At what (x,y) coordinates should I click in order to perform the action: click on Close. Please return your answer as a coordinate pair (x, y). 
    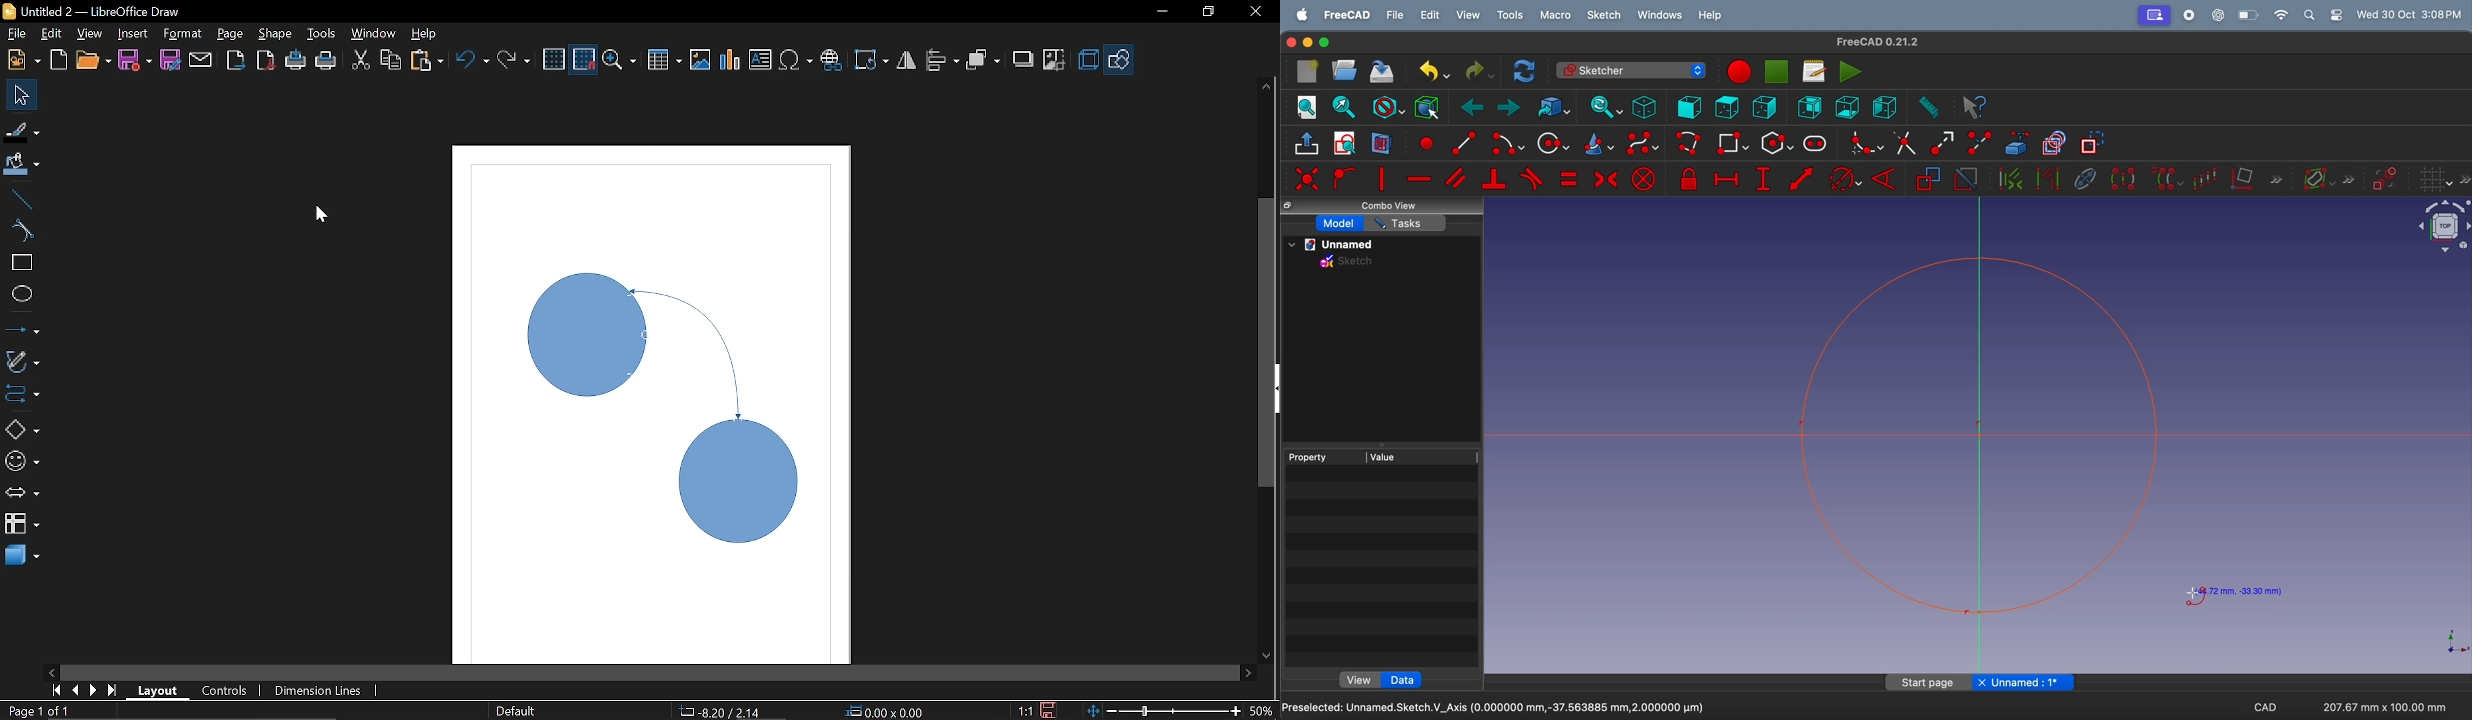
    Looking at the image, I should click on (1254, 13).